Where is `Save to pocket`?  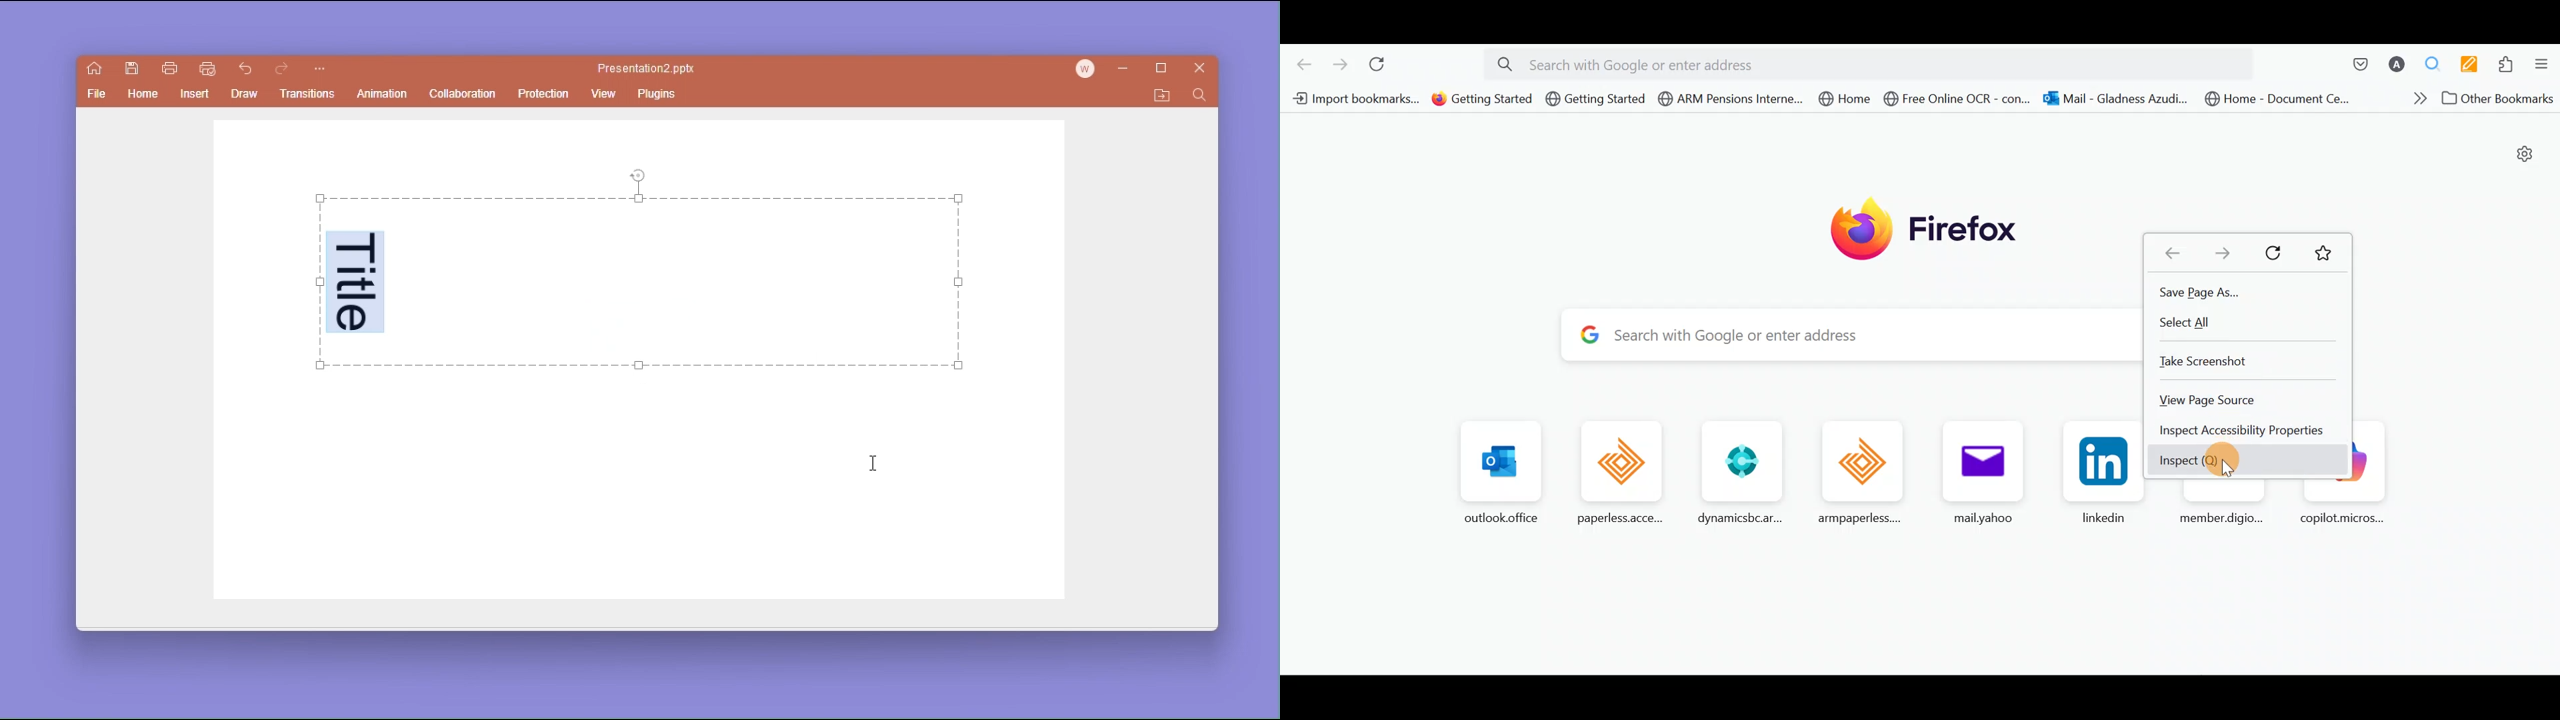 Save to pocket is located at coordinates (2359, 57).